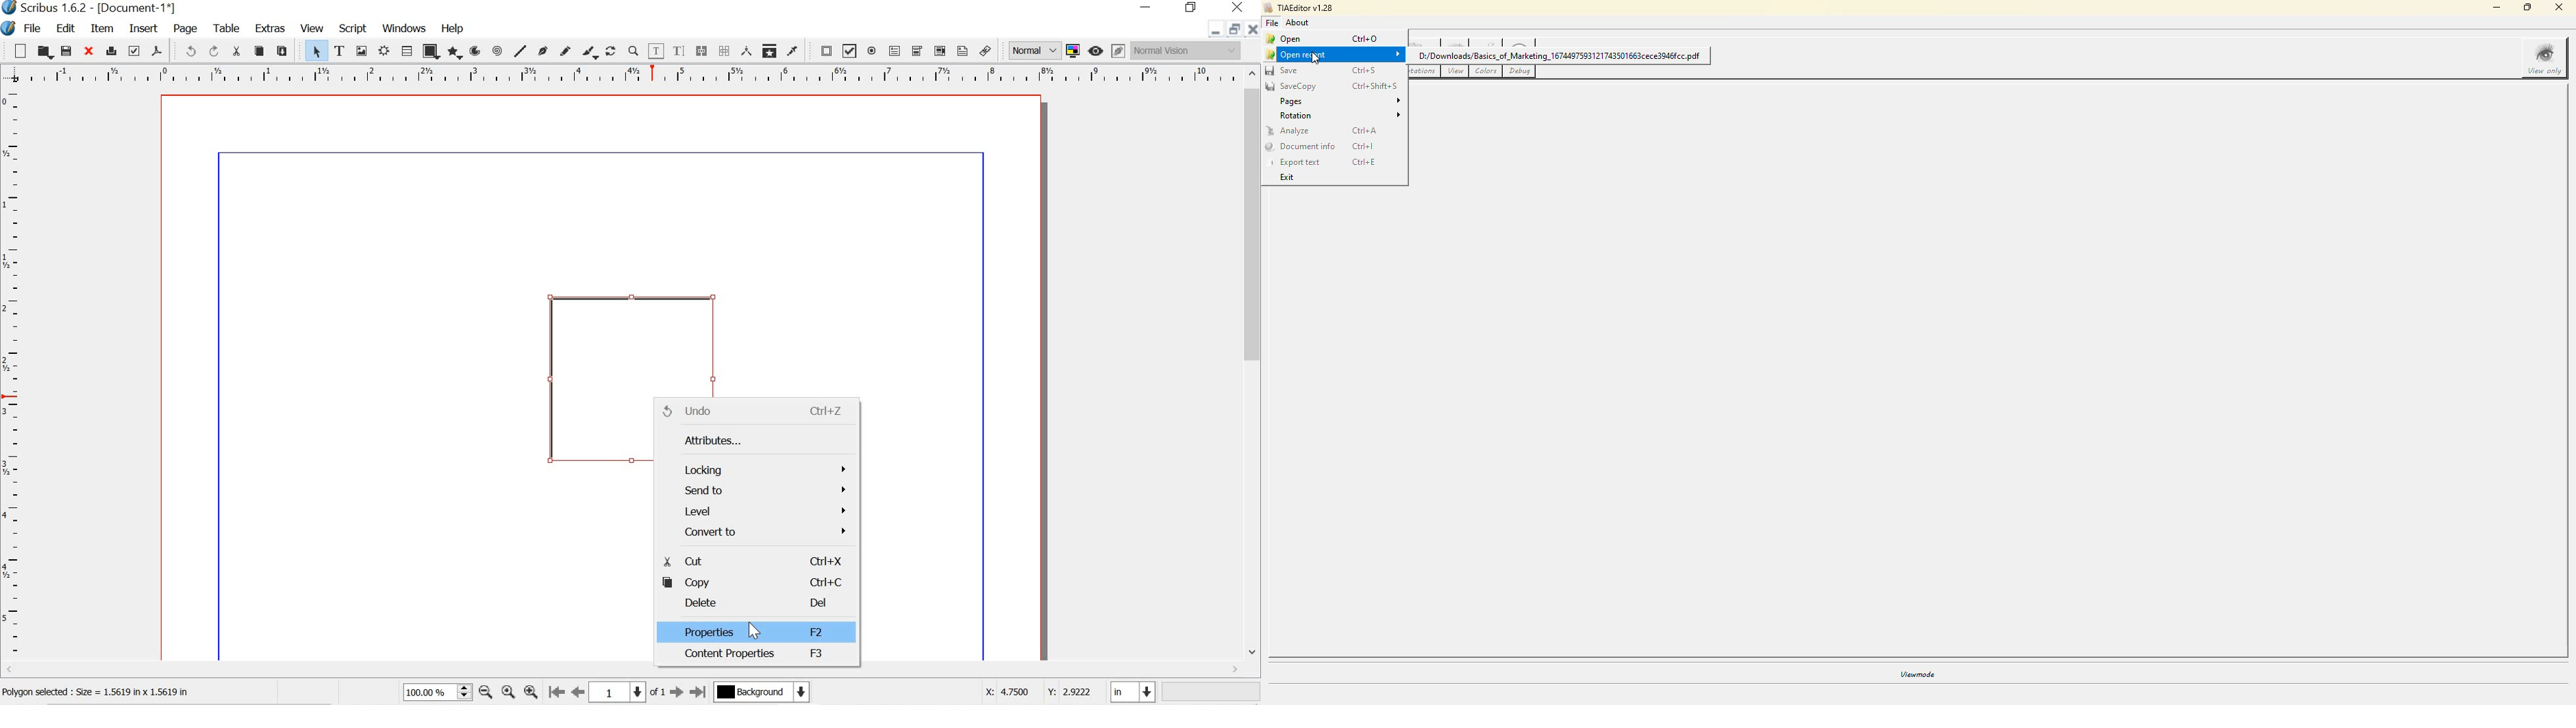 Image resolution: width=2576 pixels, height=728 pixels. Describe the element at coordinates (362, 51) in the screenshot. I see `image frame` at that location.